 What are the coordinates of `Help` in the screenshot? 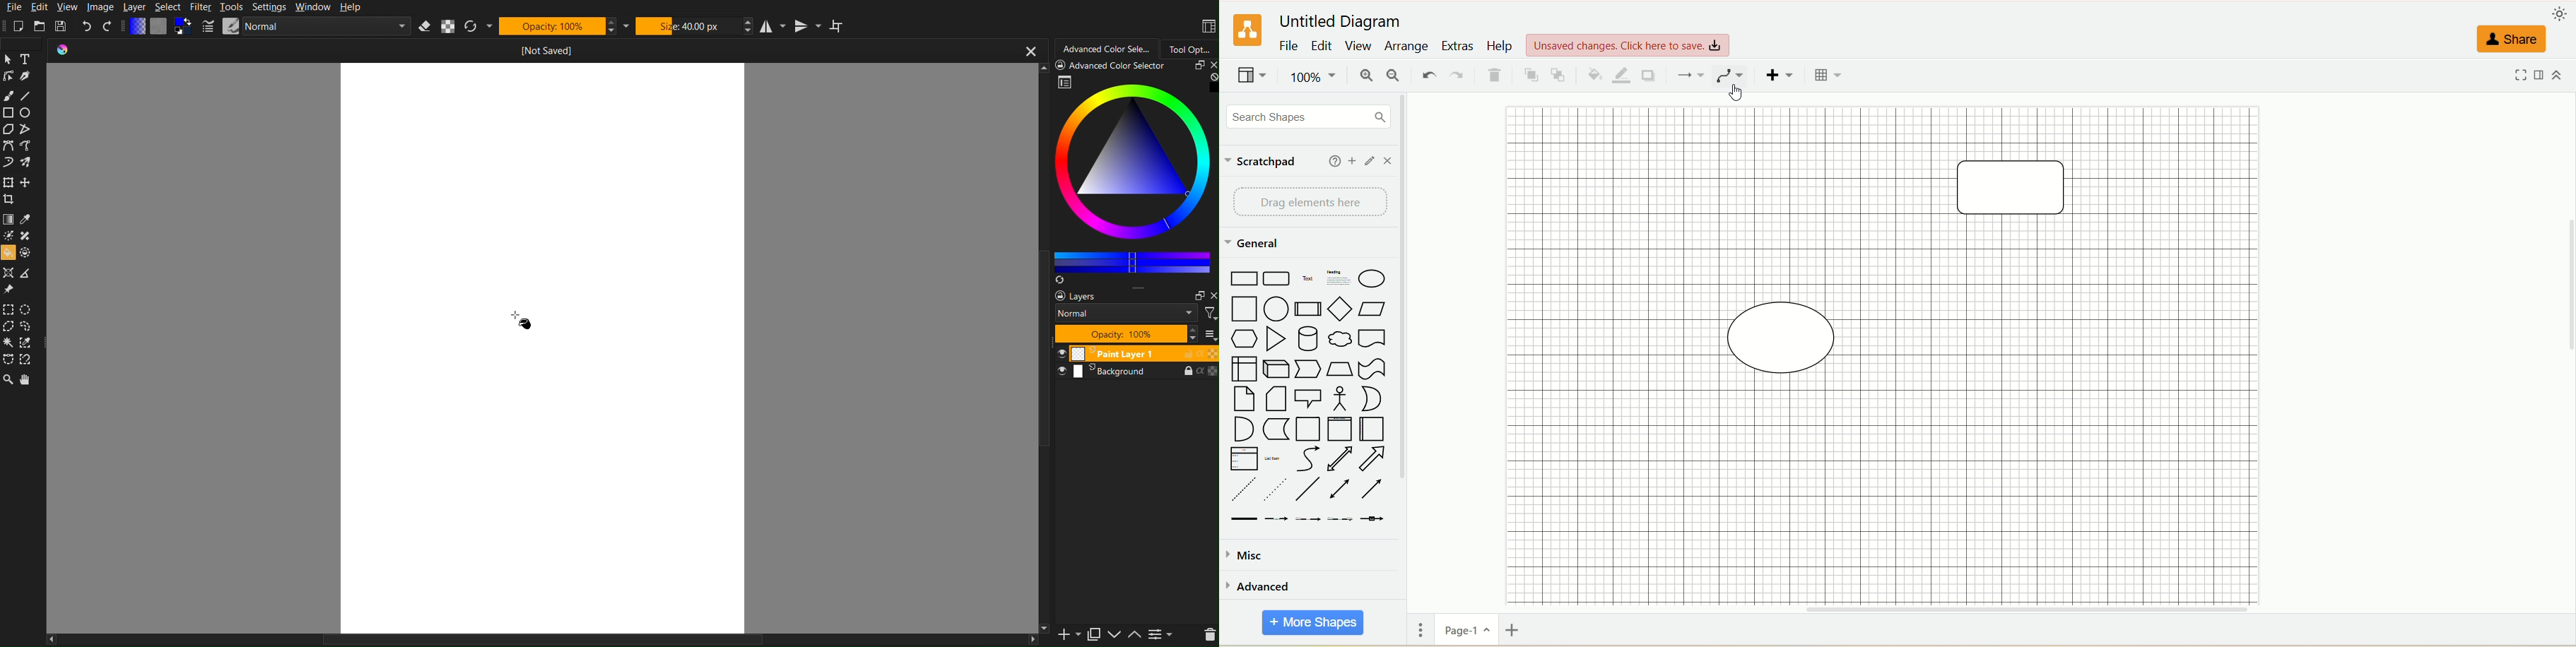 It's located at (350, 8).